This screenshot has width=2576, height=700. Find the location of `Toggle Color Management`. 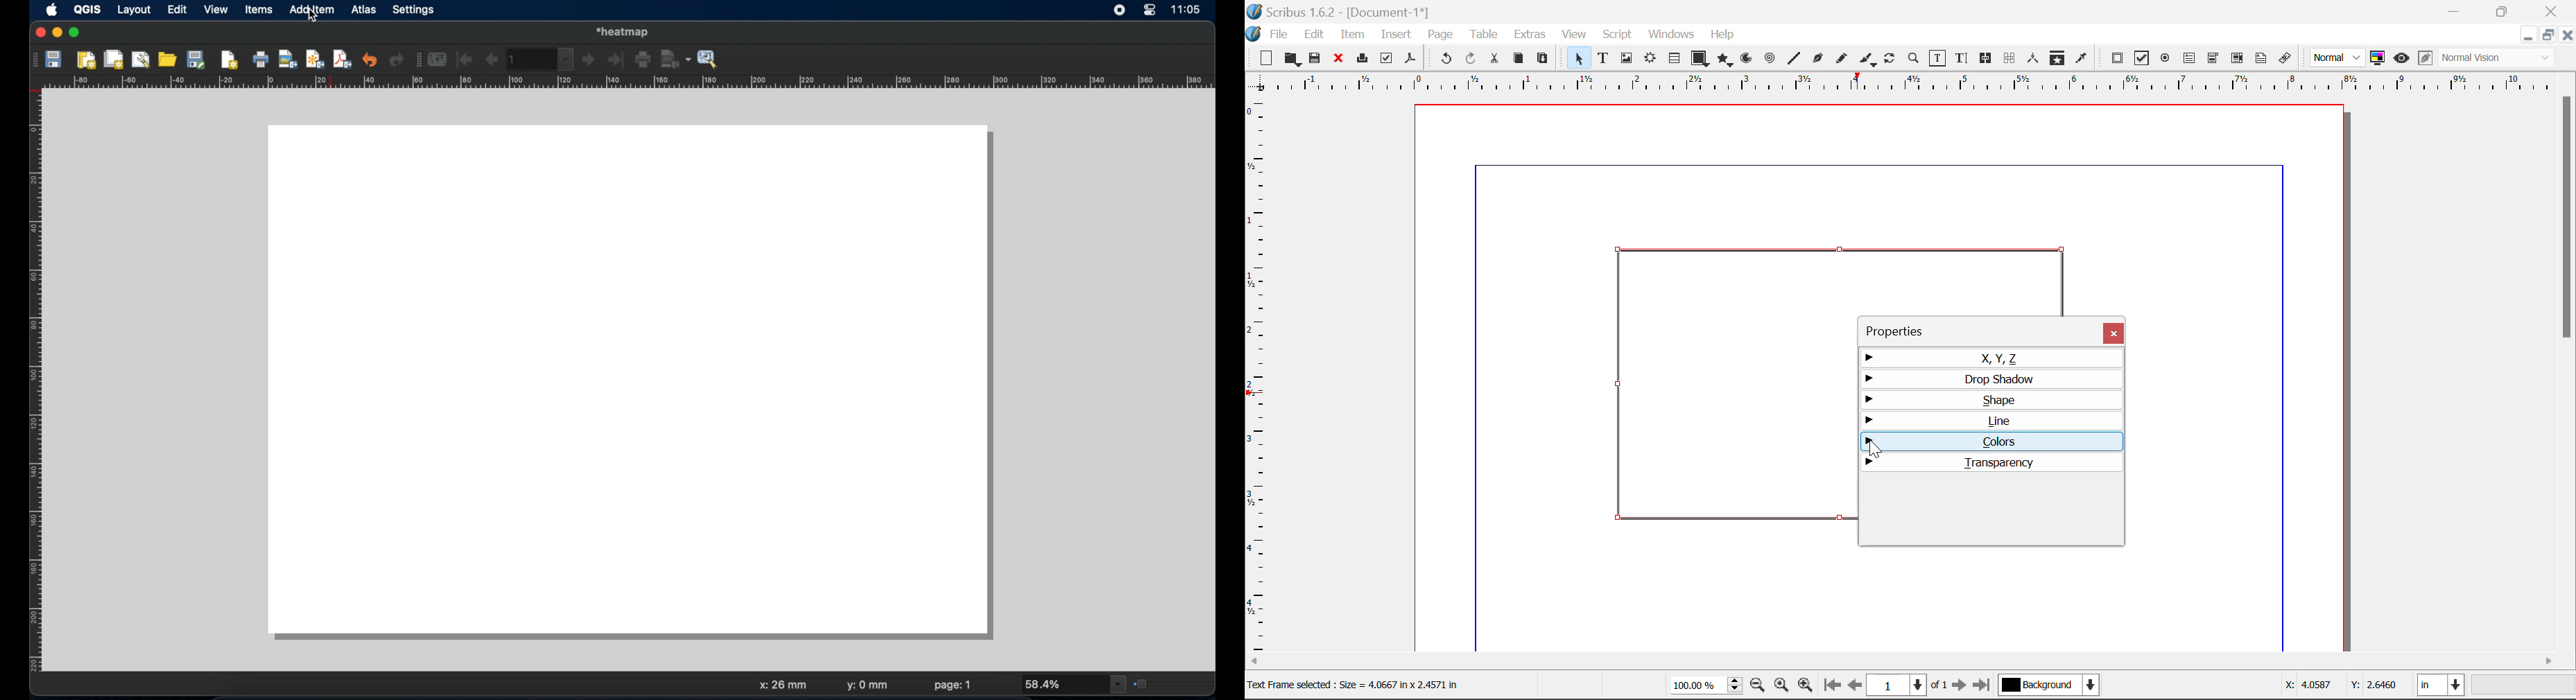

Toggle Color Management is located at coordinates (2379, 59).